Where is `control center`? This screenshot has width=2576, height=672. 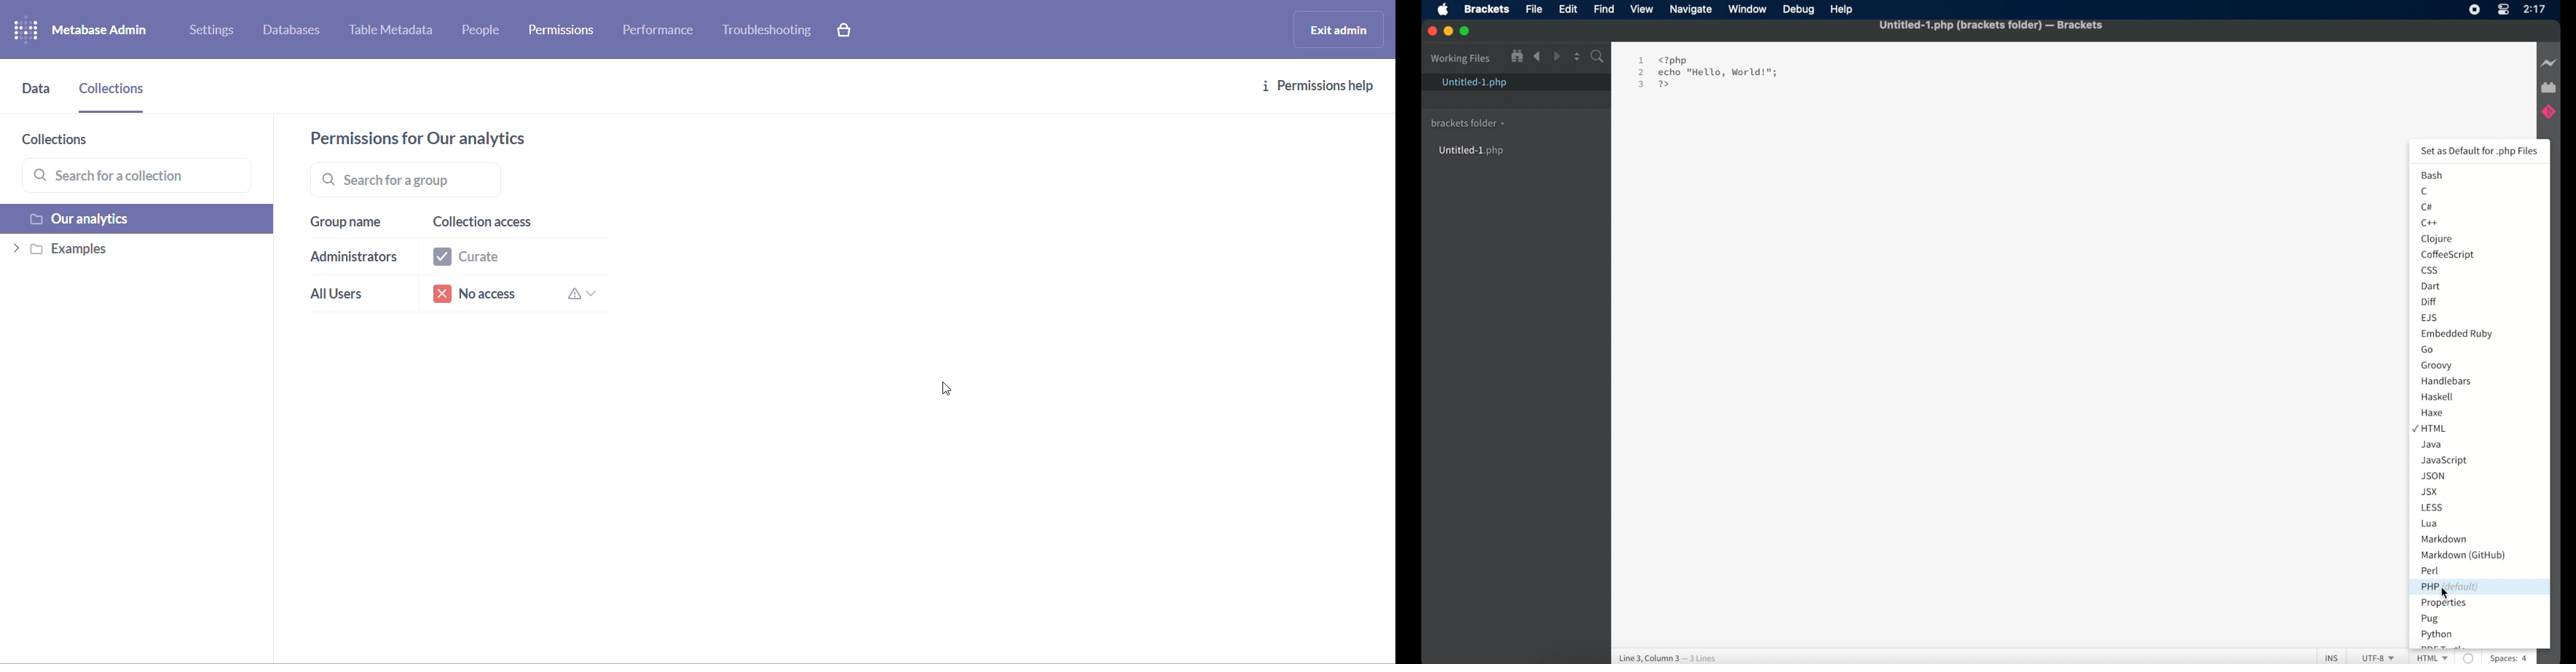 control center is located at coordinates (2503, 10).